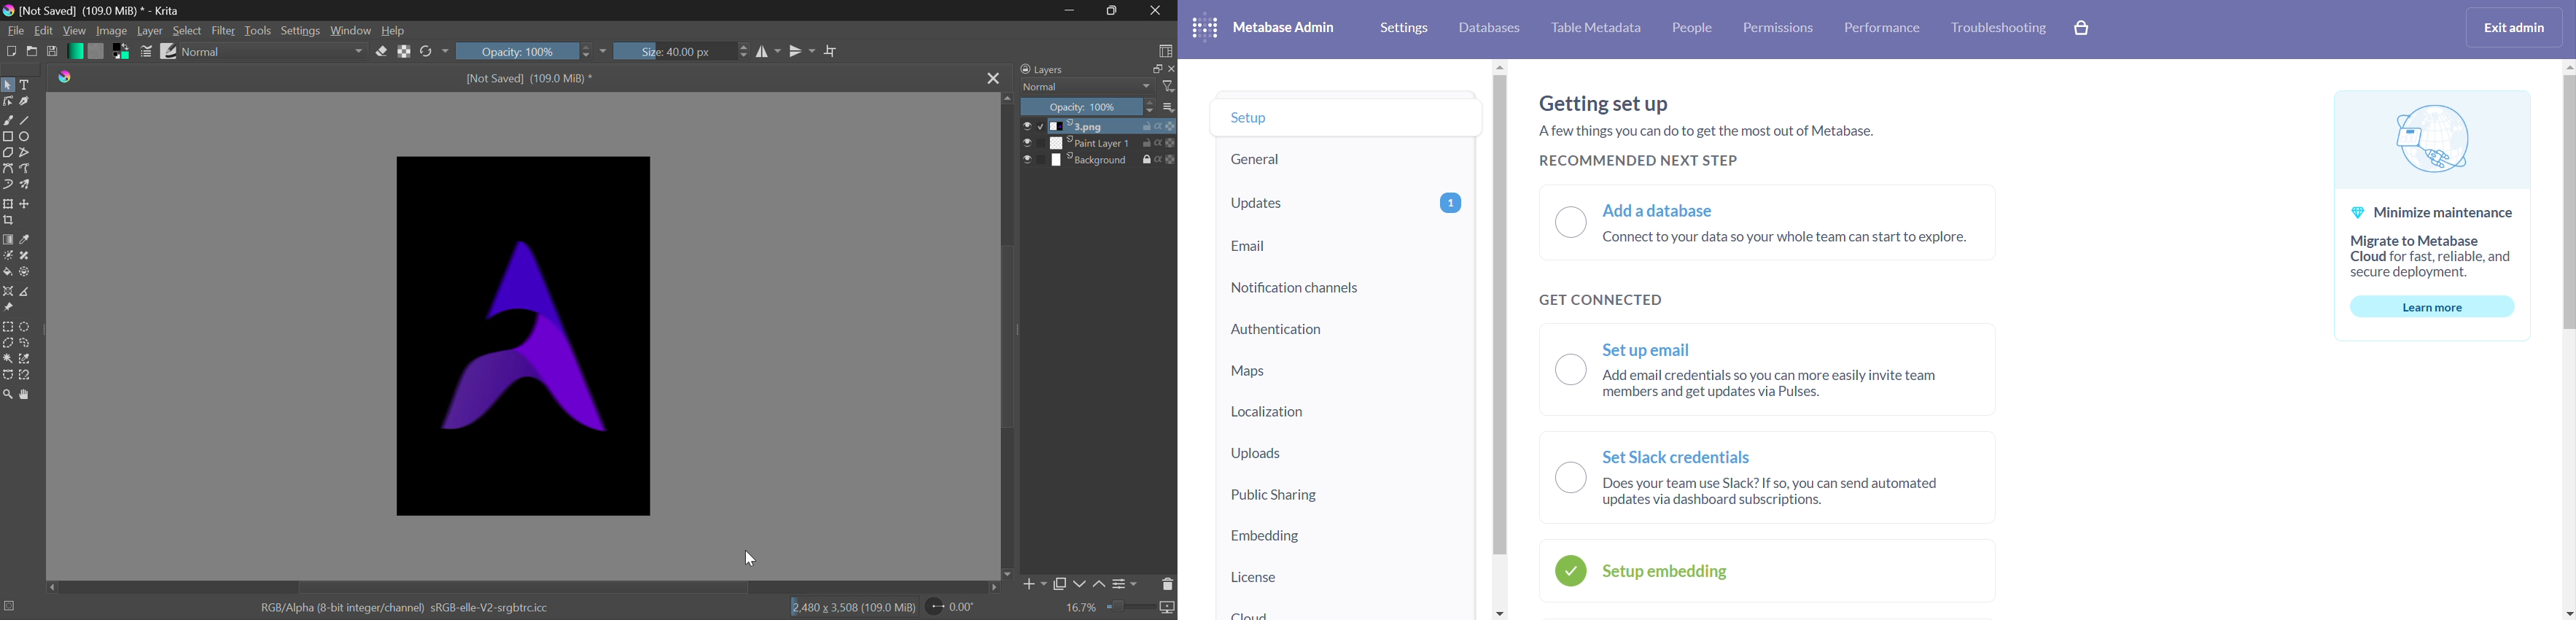  I want to click on Circular Selection Tool, so click(27, 327).